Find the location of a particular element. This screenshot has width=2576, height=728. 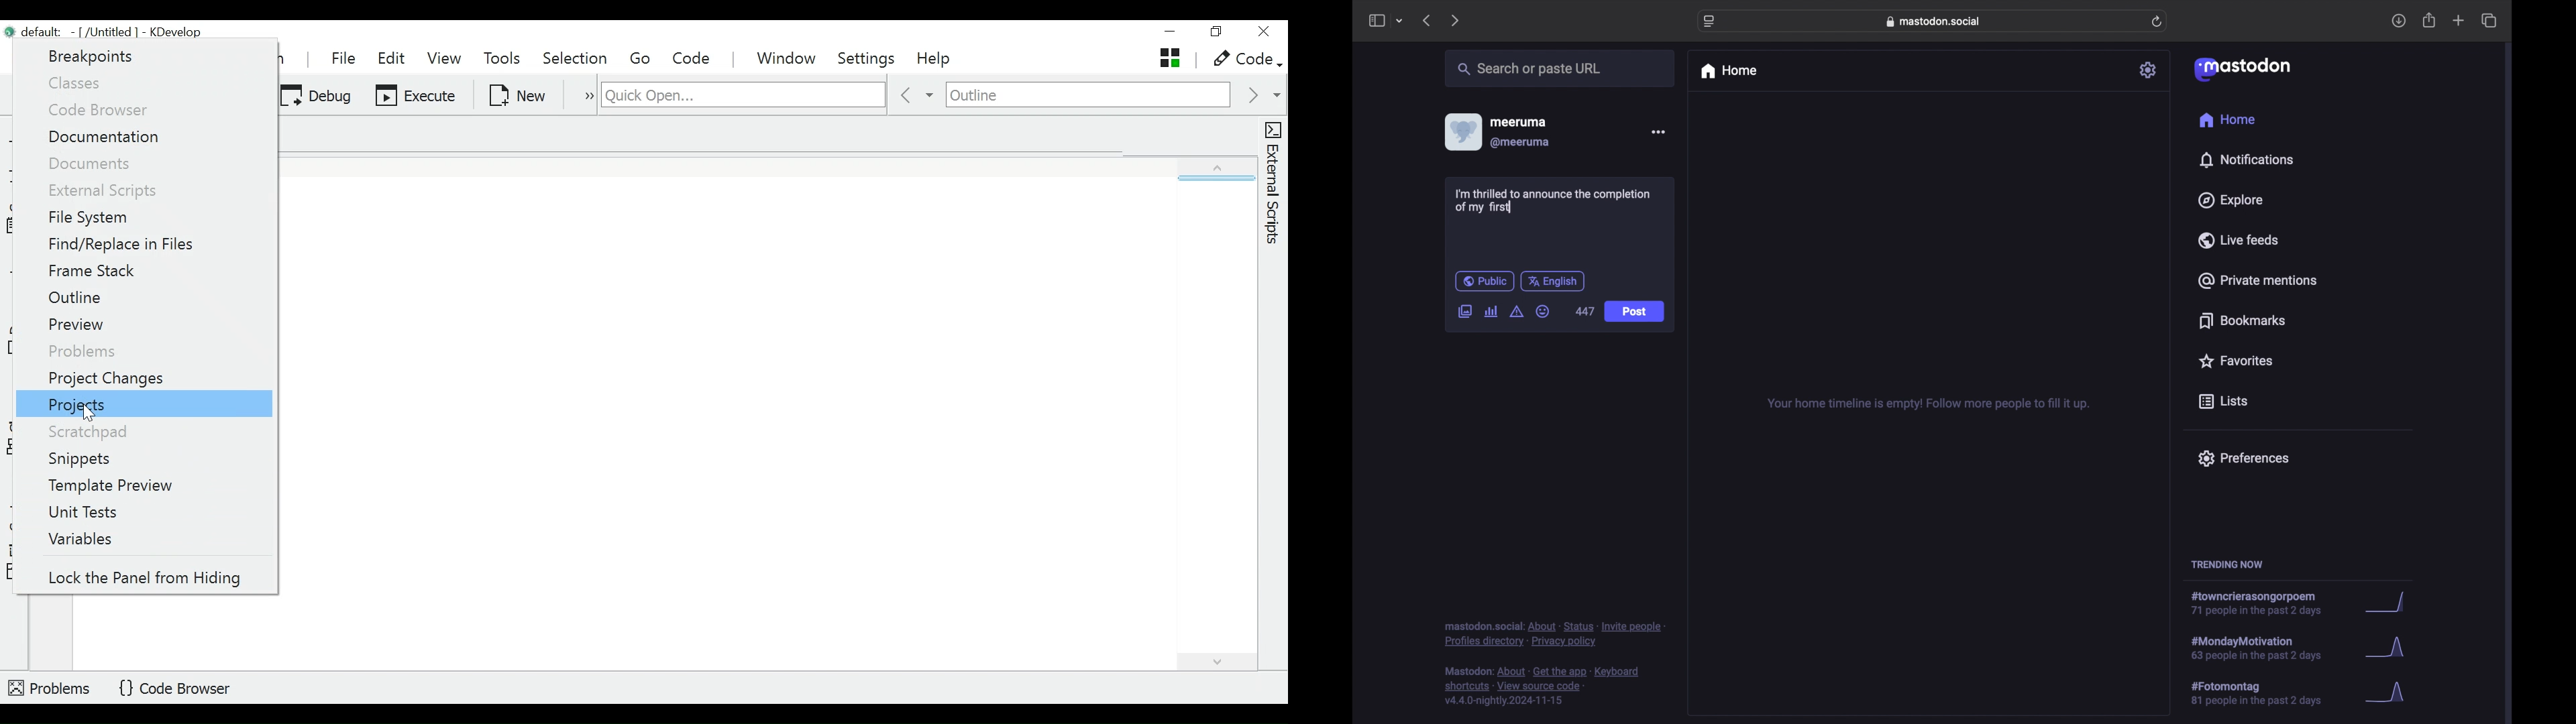

refresh is located at coordinates (2157, 21).